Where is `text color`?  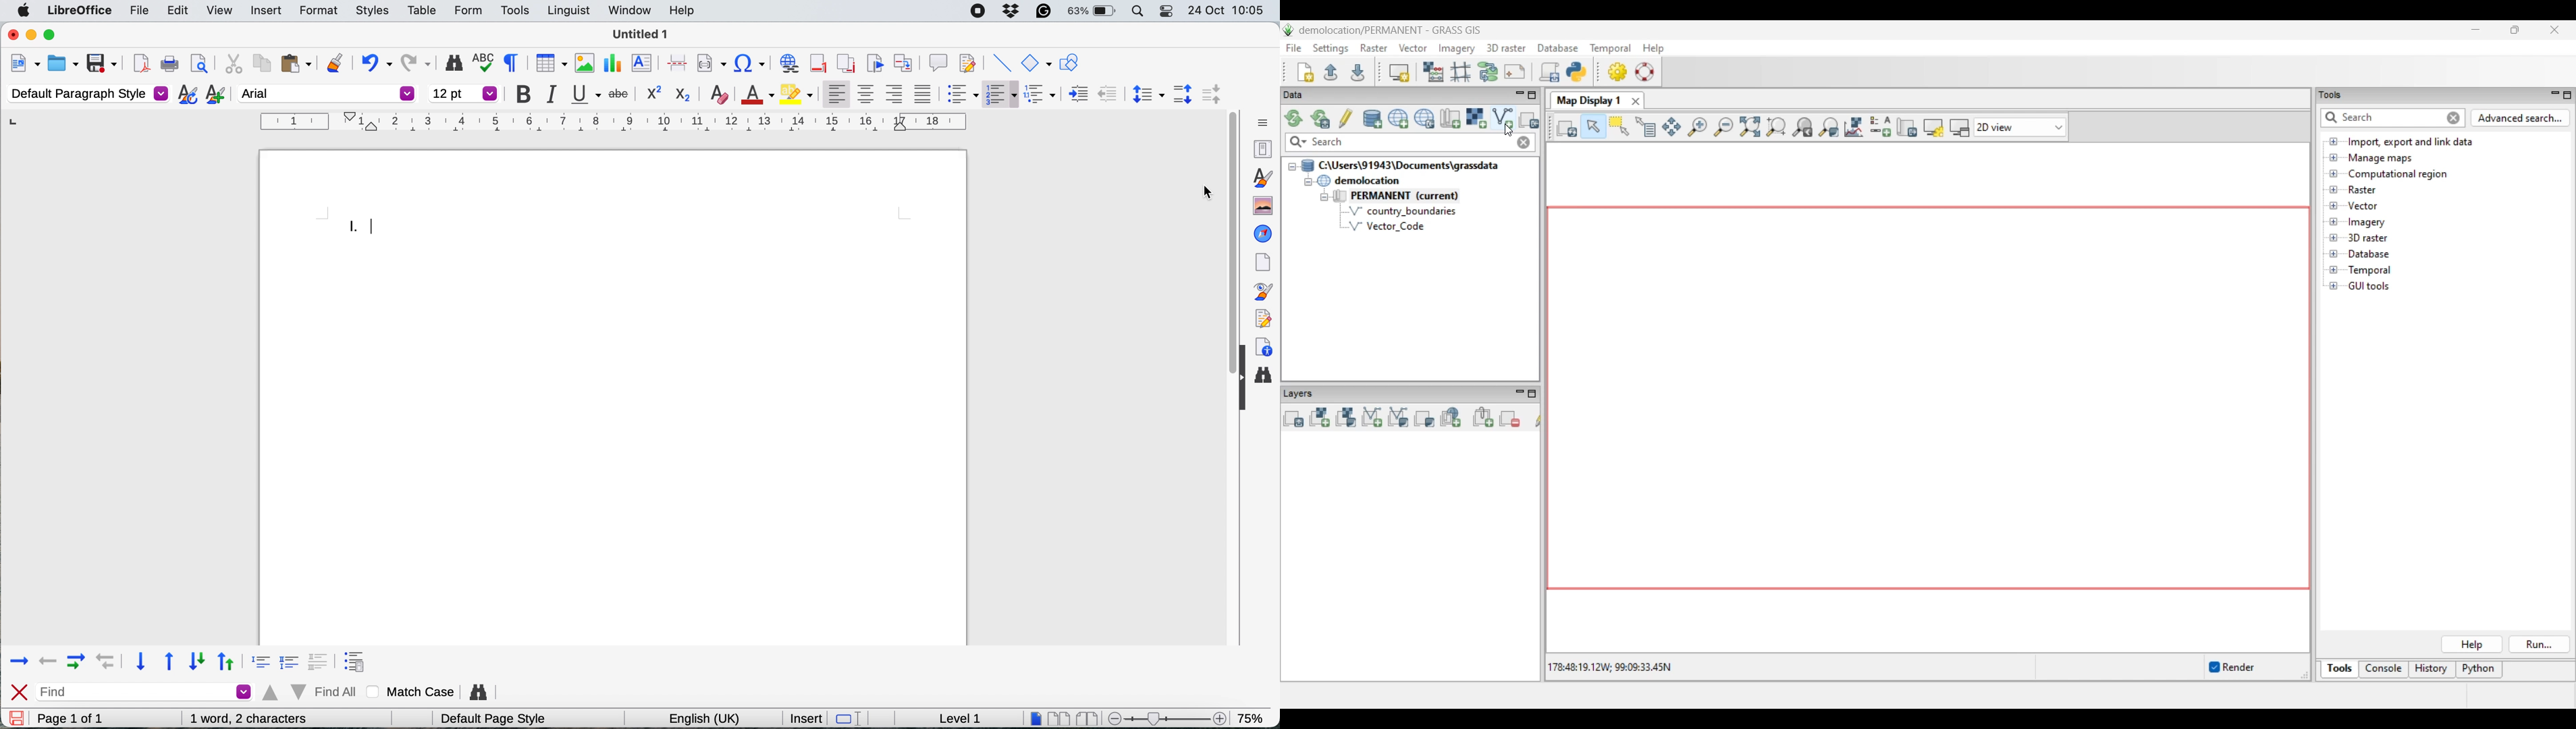 text color is located at coordinates (756, 94).